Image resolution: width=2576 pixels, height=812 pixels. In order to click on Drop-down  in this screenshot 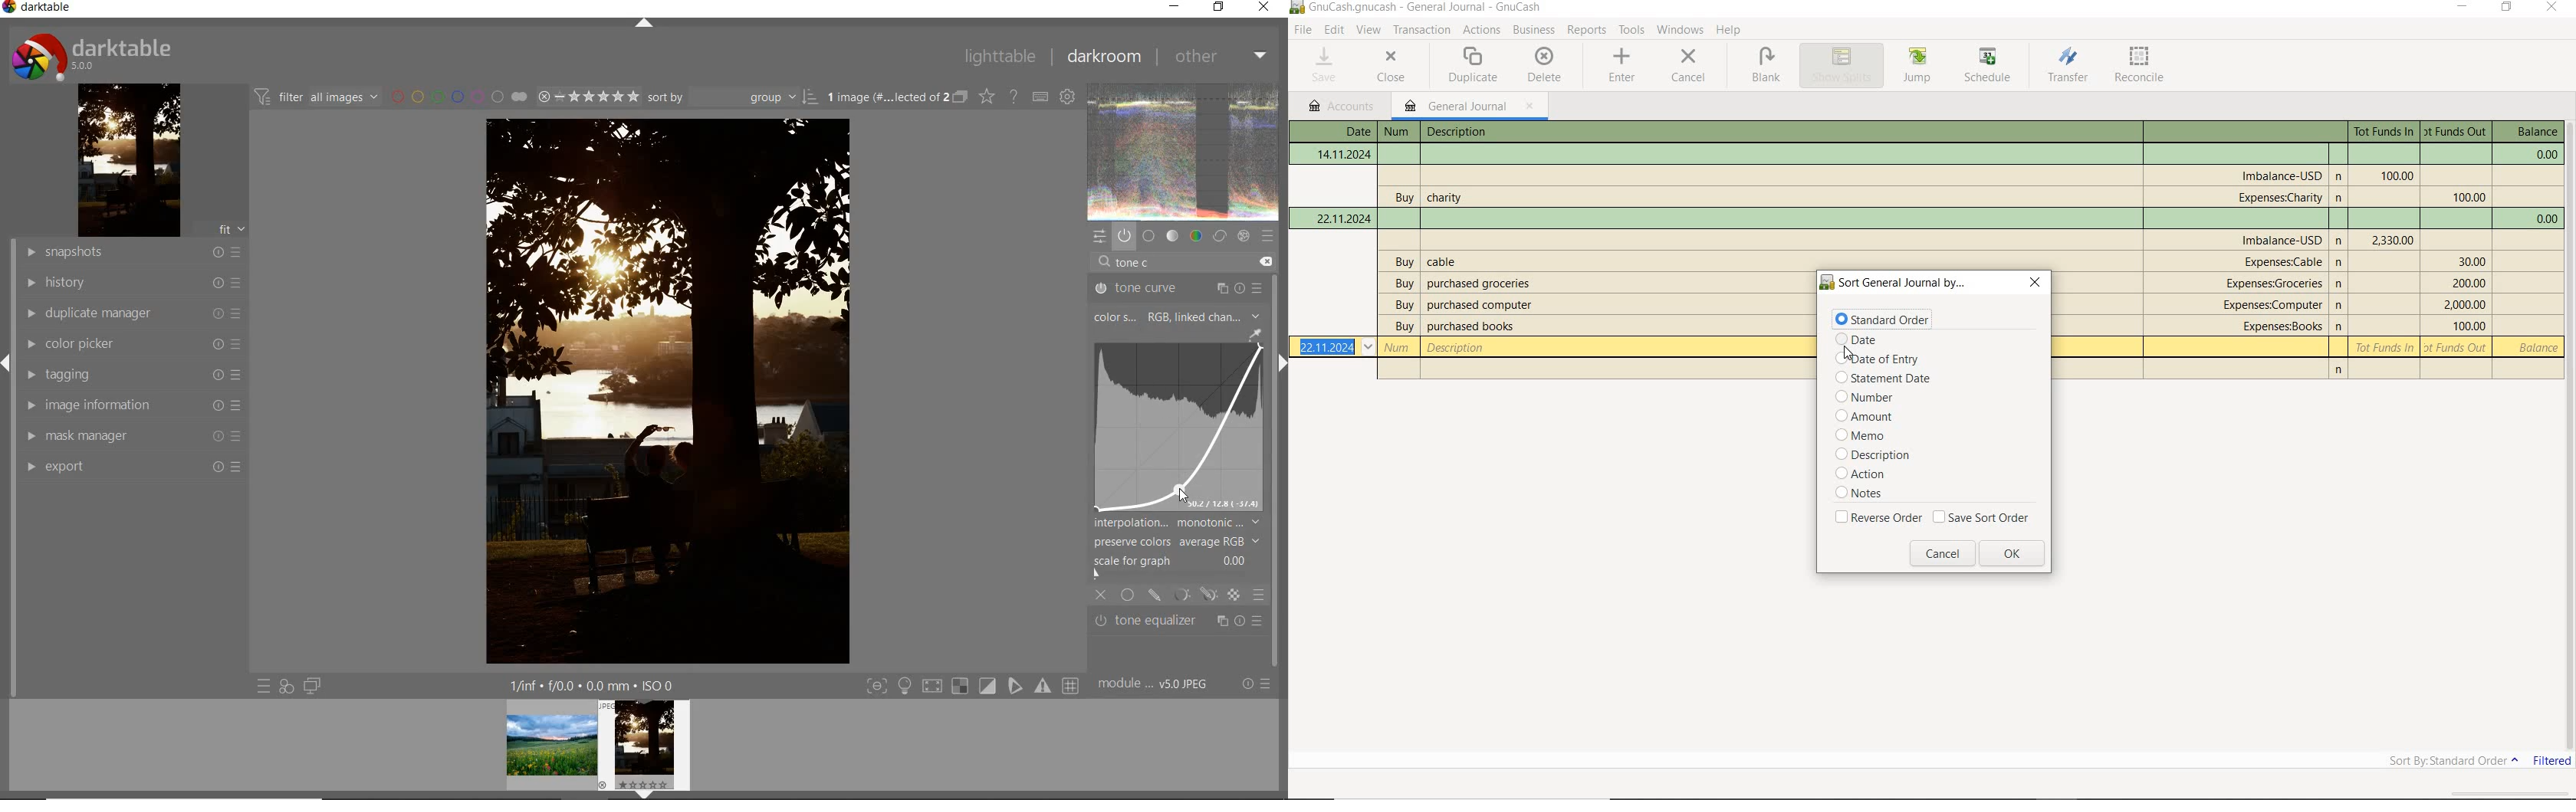, I will do `click(1368, 347)`.